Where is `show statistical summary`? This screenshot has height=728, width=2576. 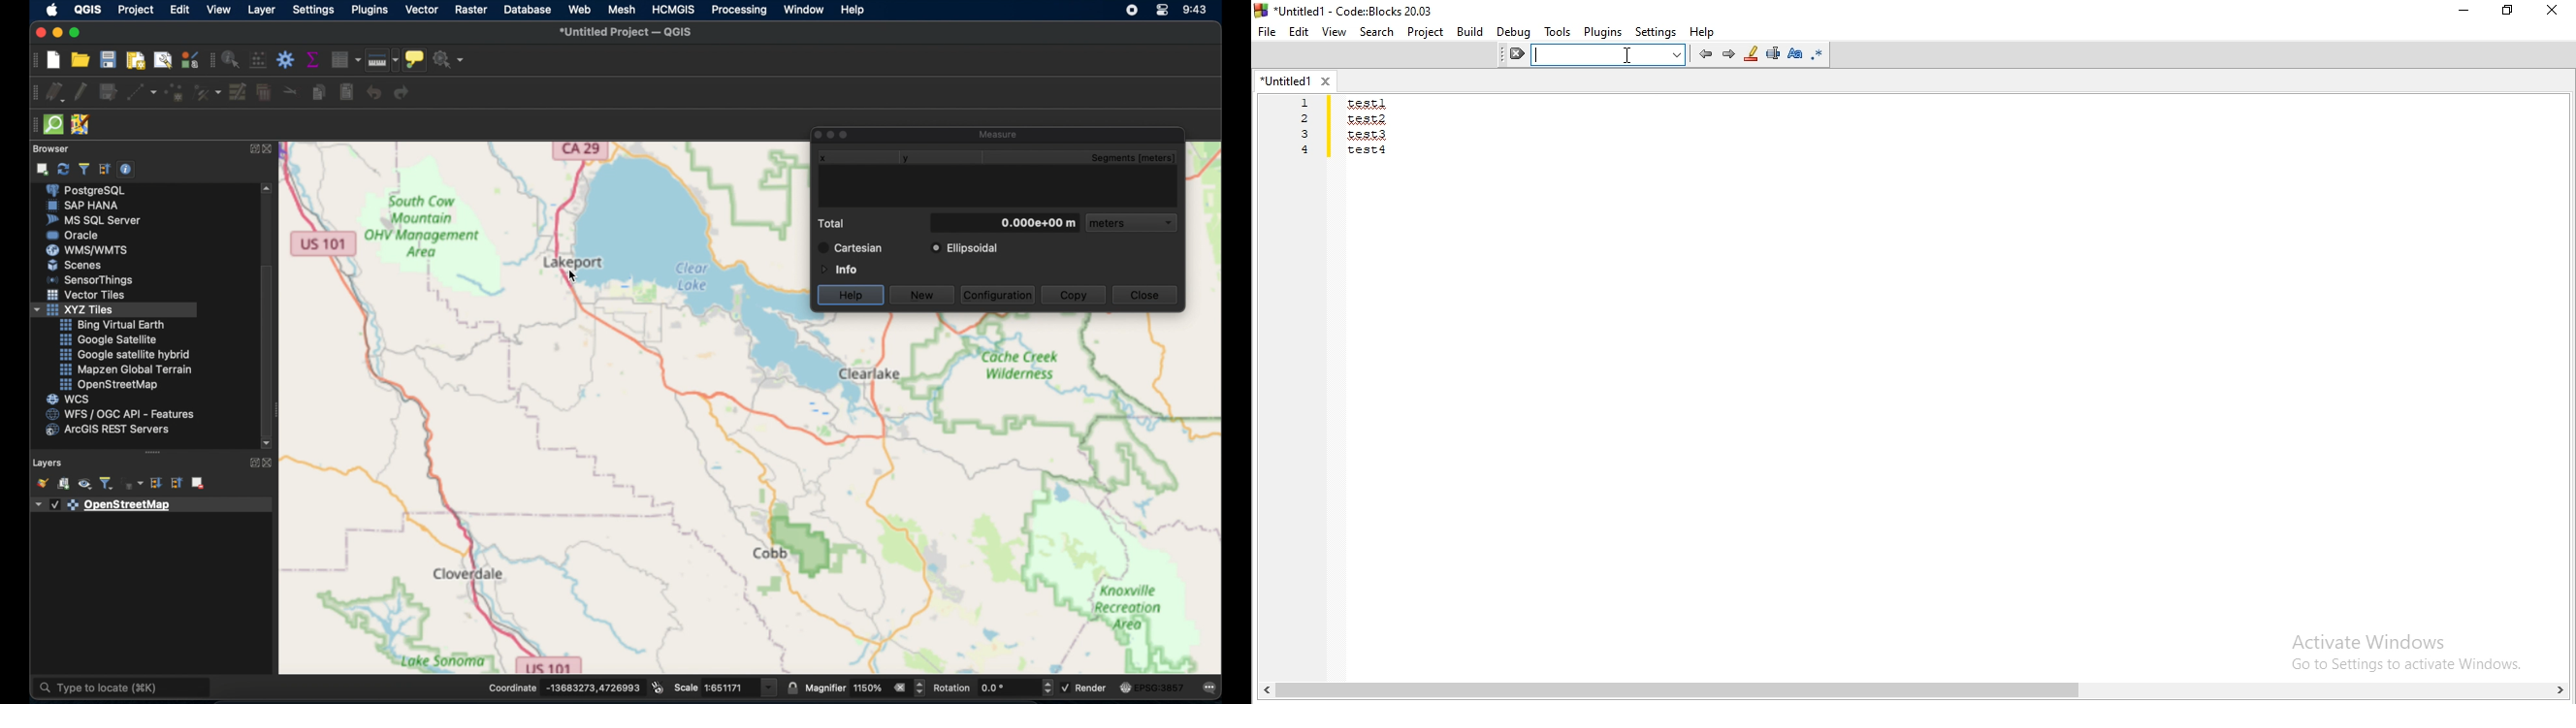
show statistical summary is located at coordinates (314, 59).